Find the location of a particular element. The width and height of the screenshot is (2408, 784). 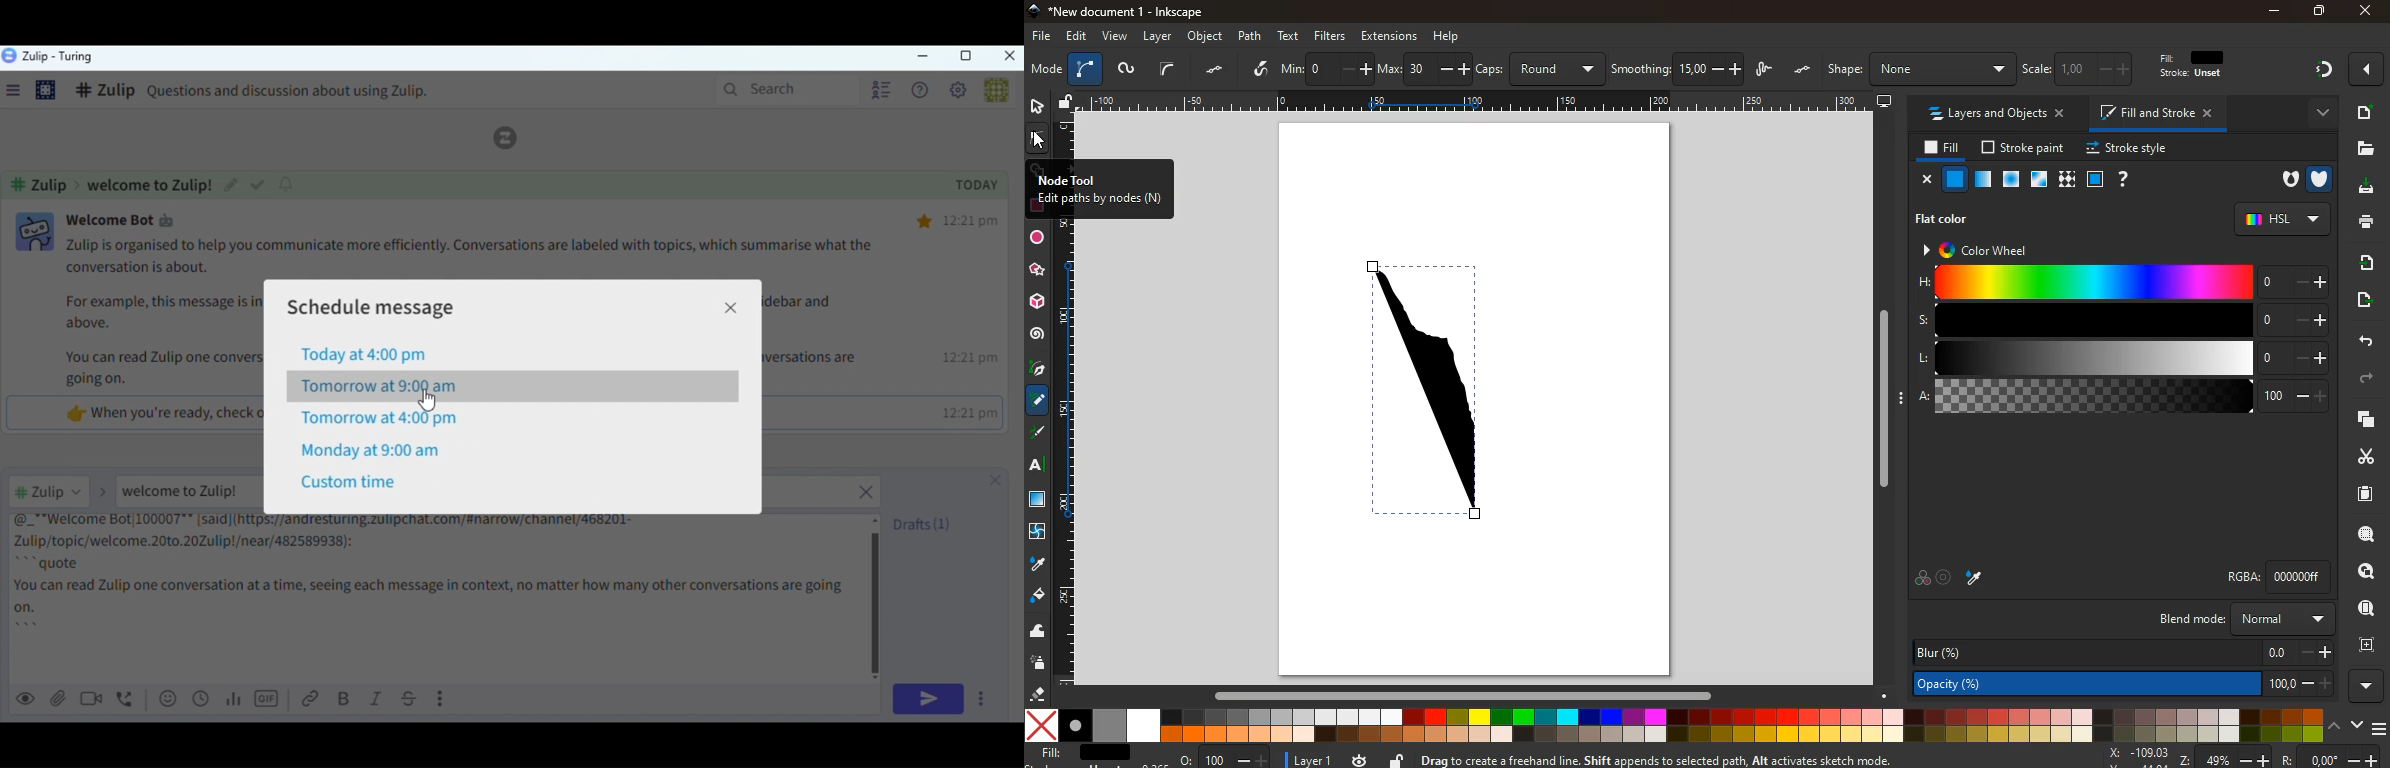

rgba is located at coordinates (2282, 576).